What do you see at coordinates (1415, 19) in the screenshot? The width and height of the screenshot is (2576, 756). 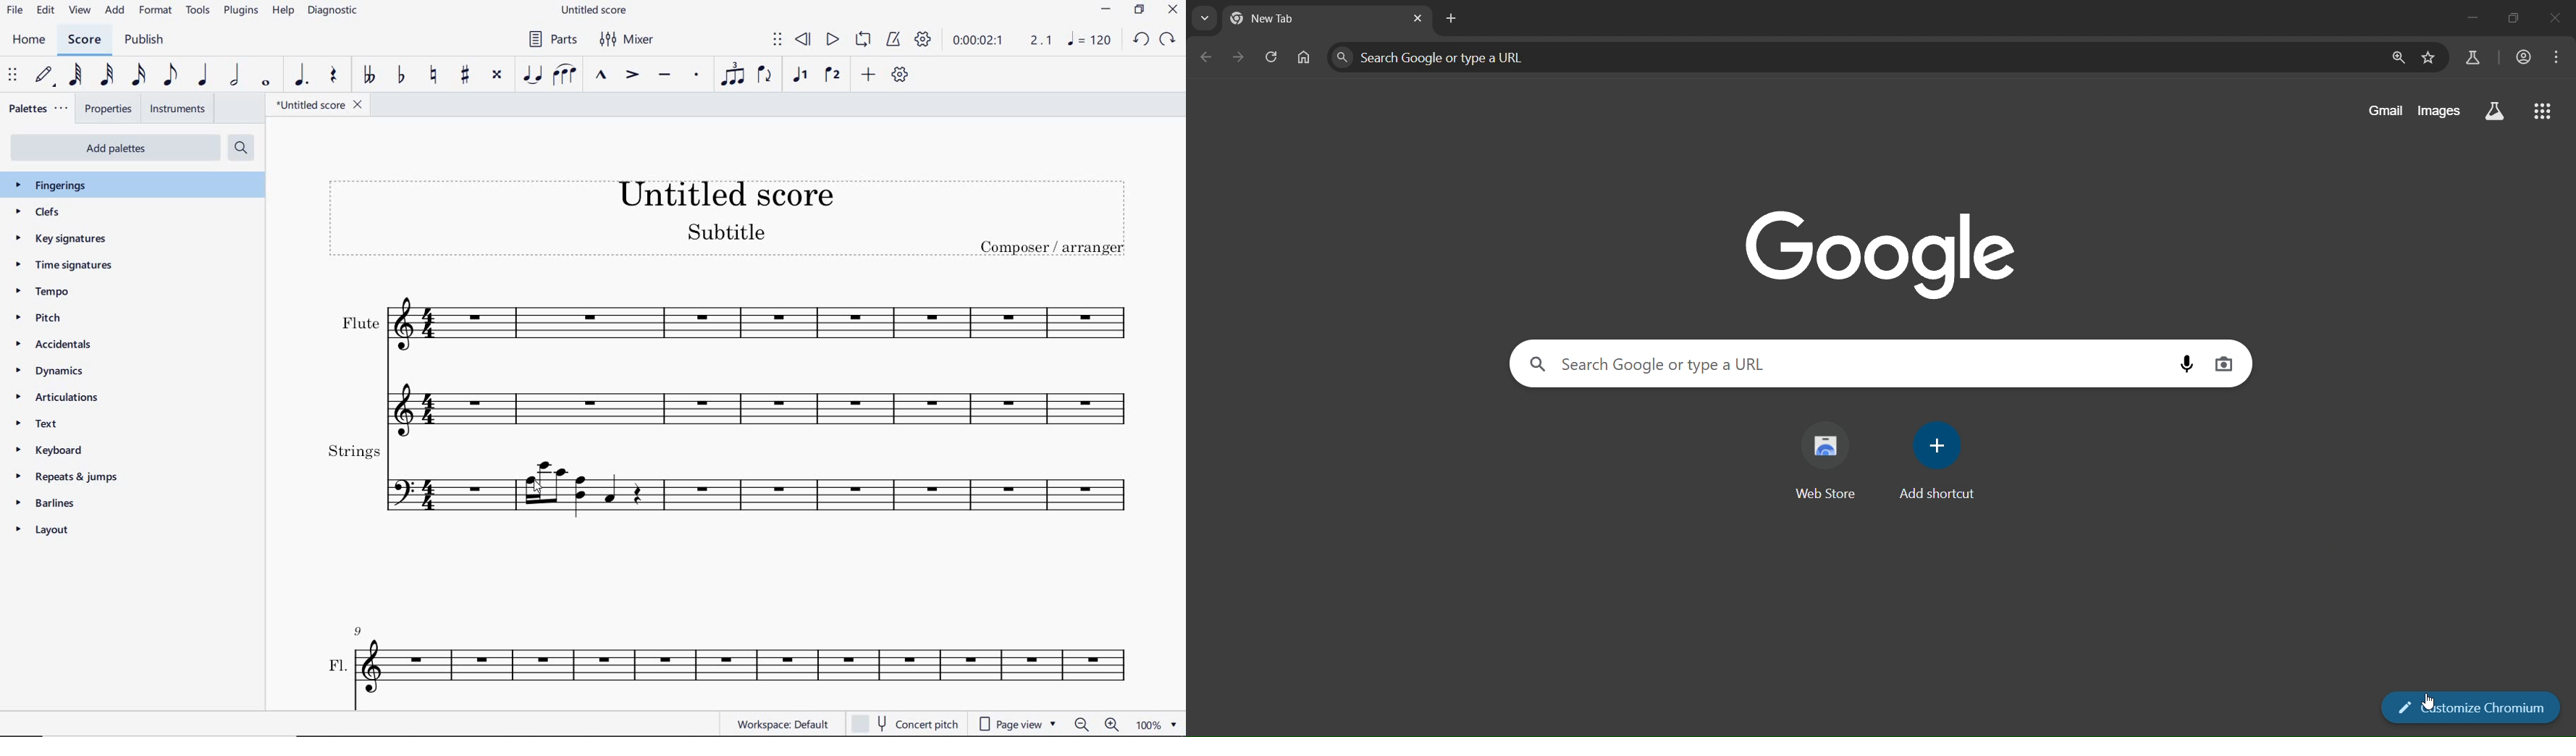 I see `lose tab` at bounding box center [1415, 19].